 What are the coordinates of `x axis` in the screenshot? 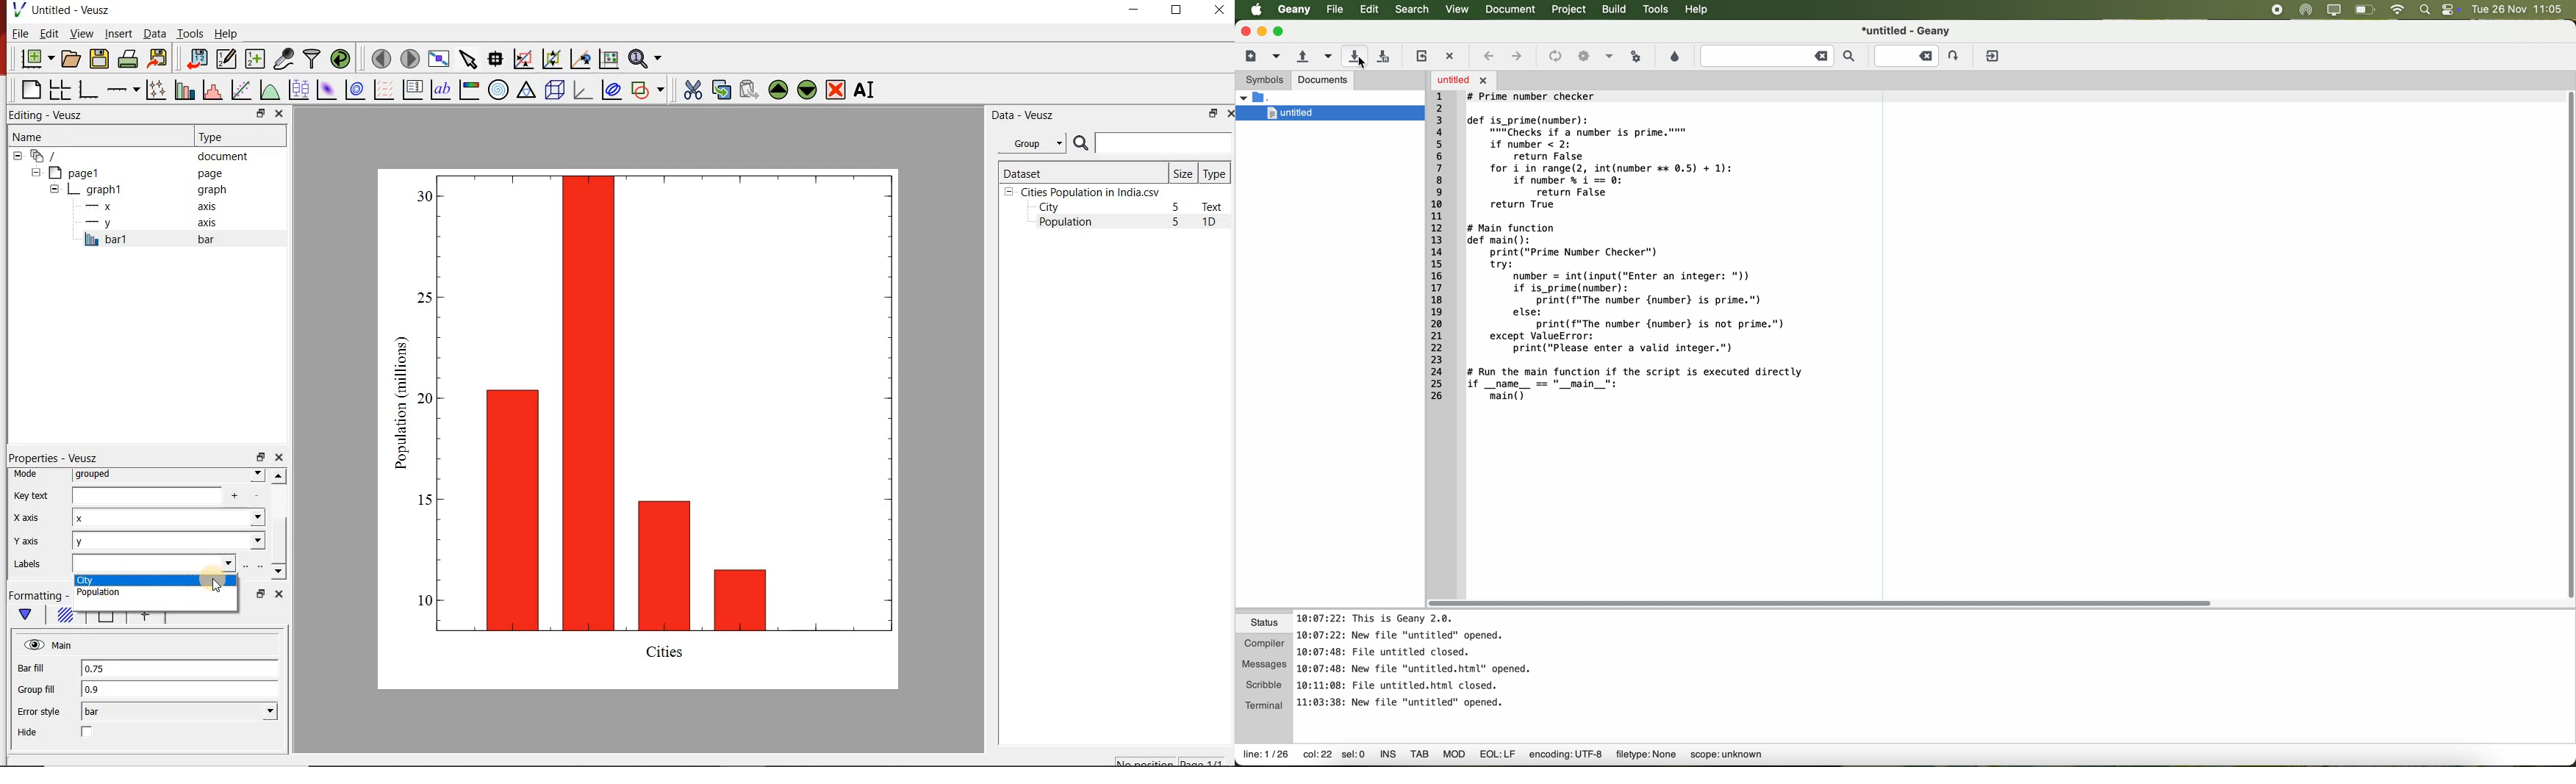 It's located at (153, 206).